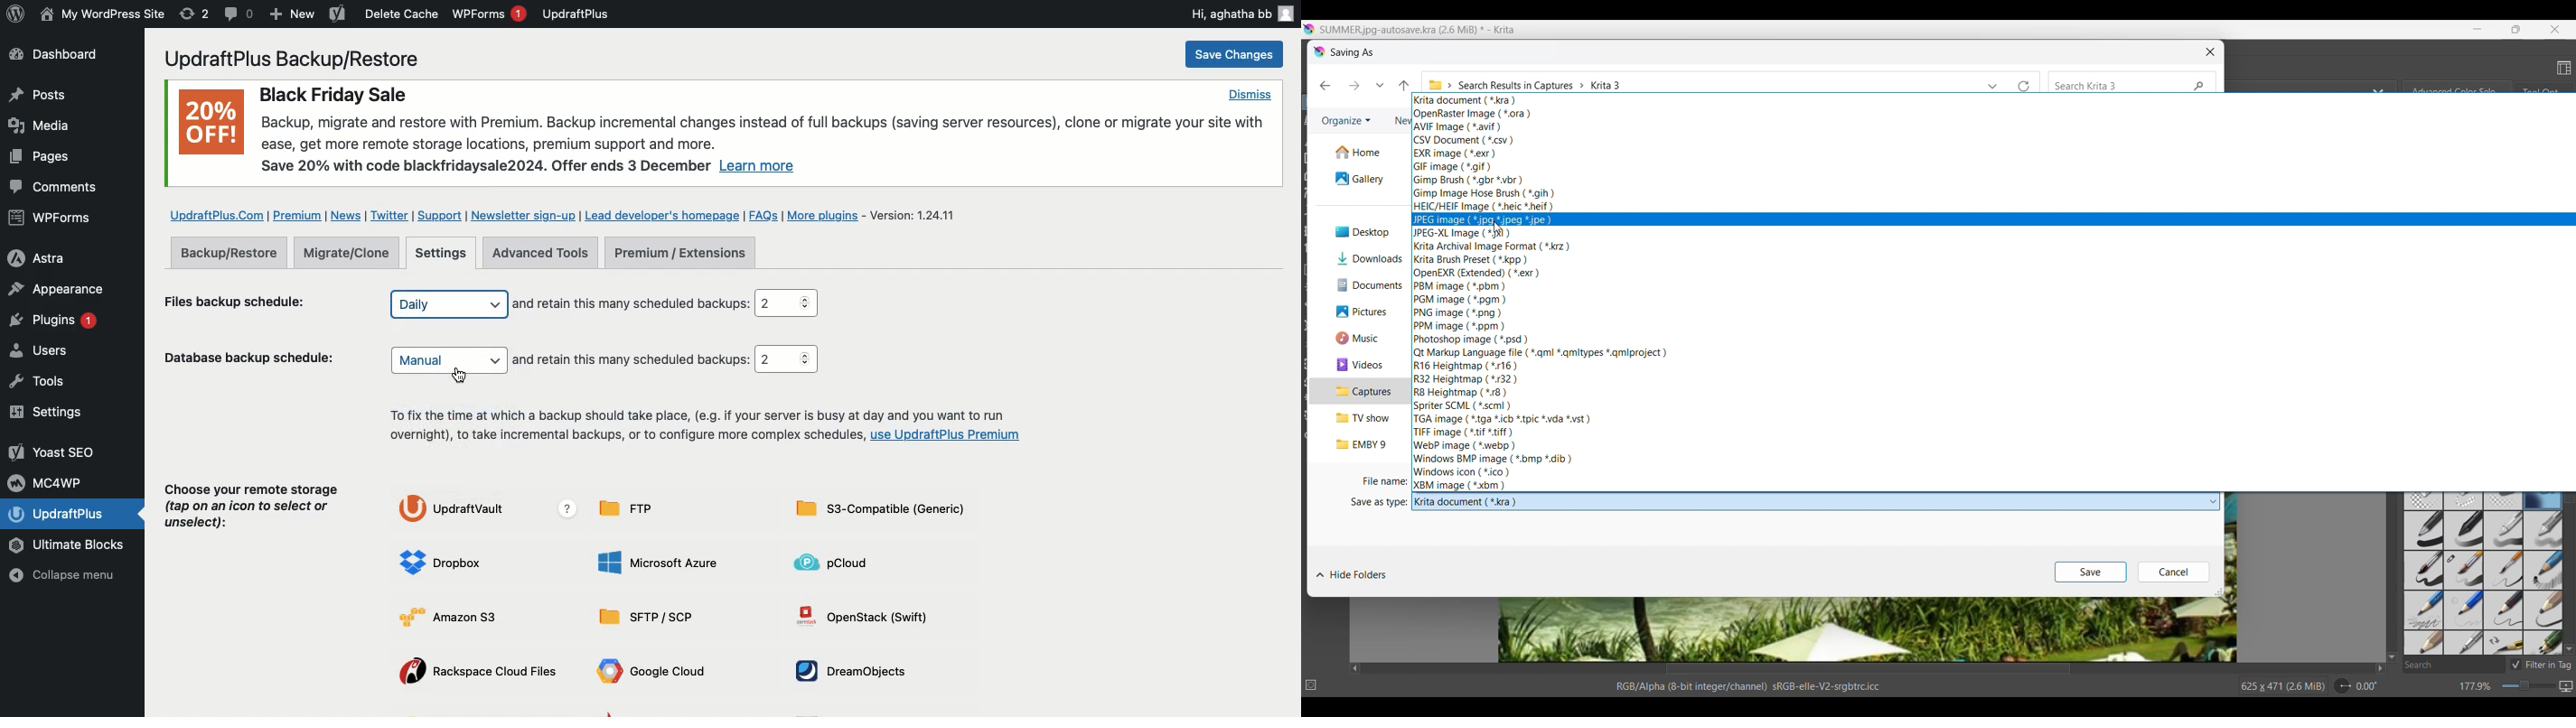 The width and height of the screenshot is (2576, 728). What do you see at coordinates (662, 214) in the screenshot?
I see `Lead developer's homepage` at bounding box center [662, 214].